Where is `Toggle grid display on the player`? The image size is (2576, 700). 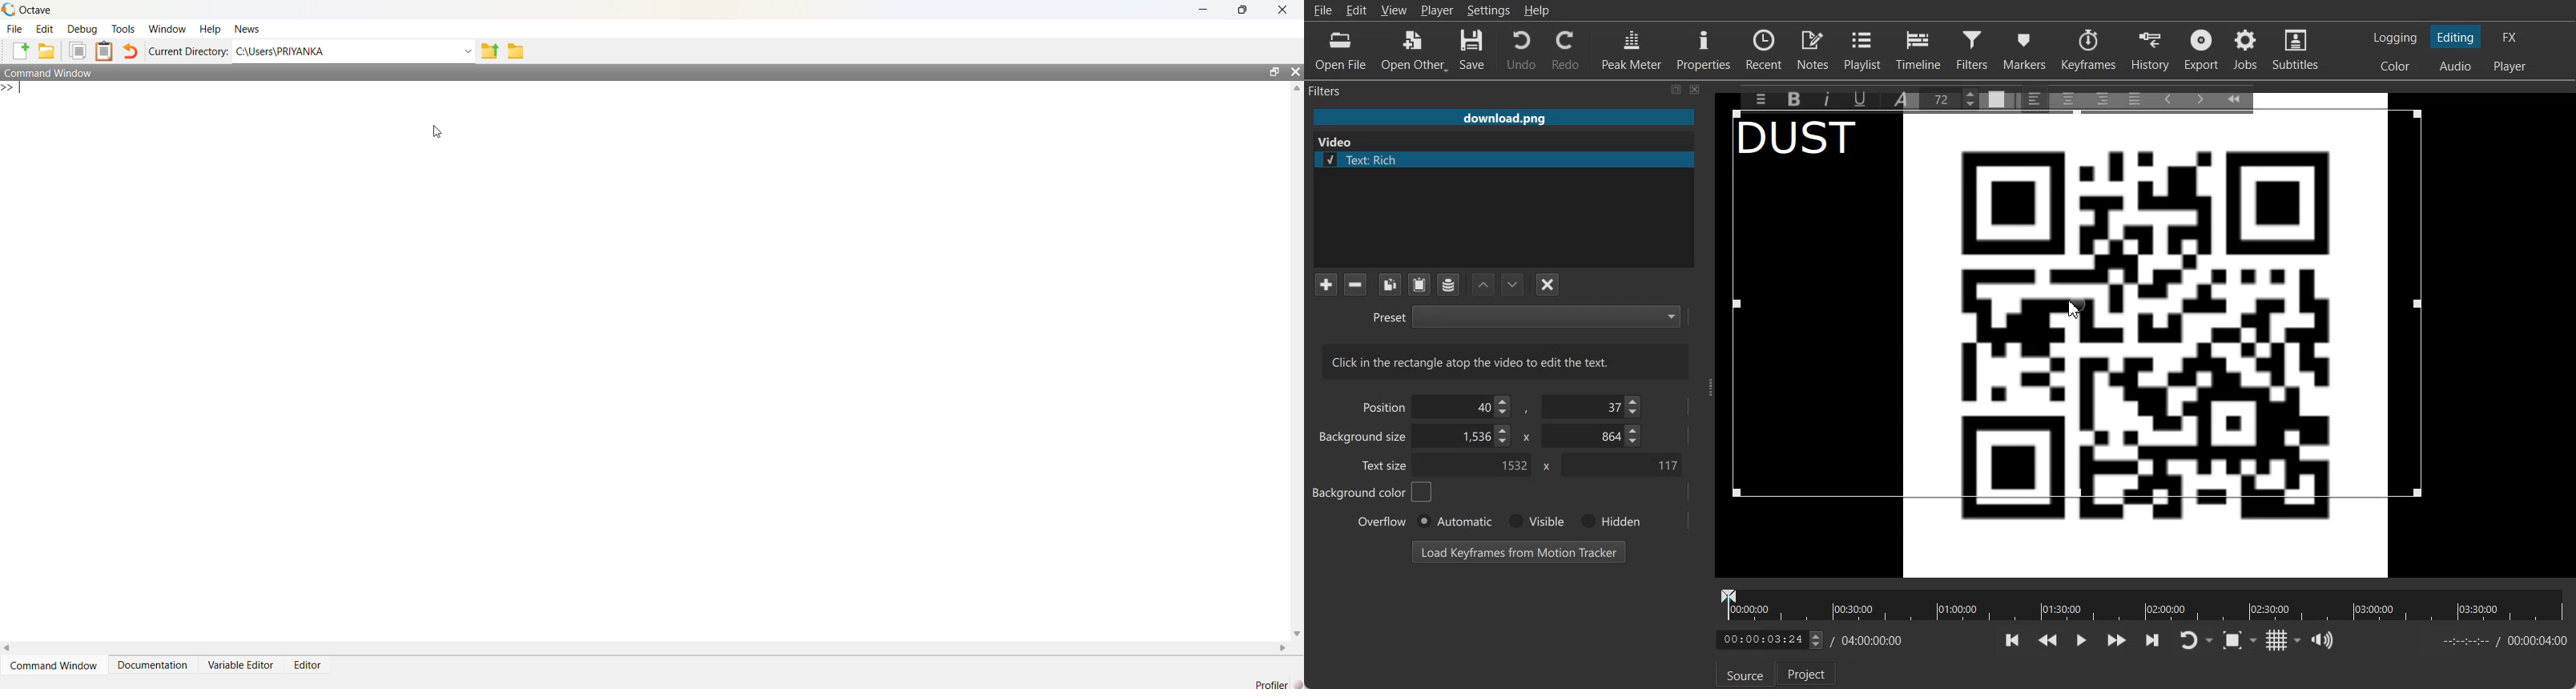
Toggle grid display on the player is located at coordinates (2277, 640).